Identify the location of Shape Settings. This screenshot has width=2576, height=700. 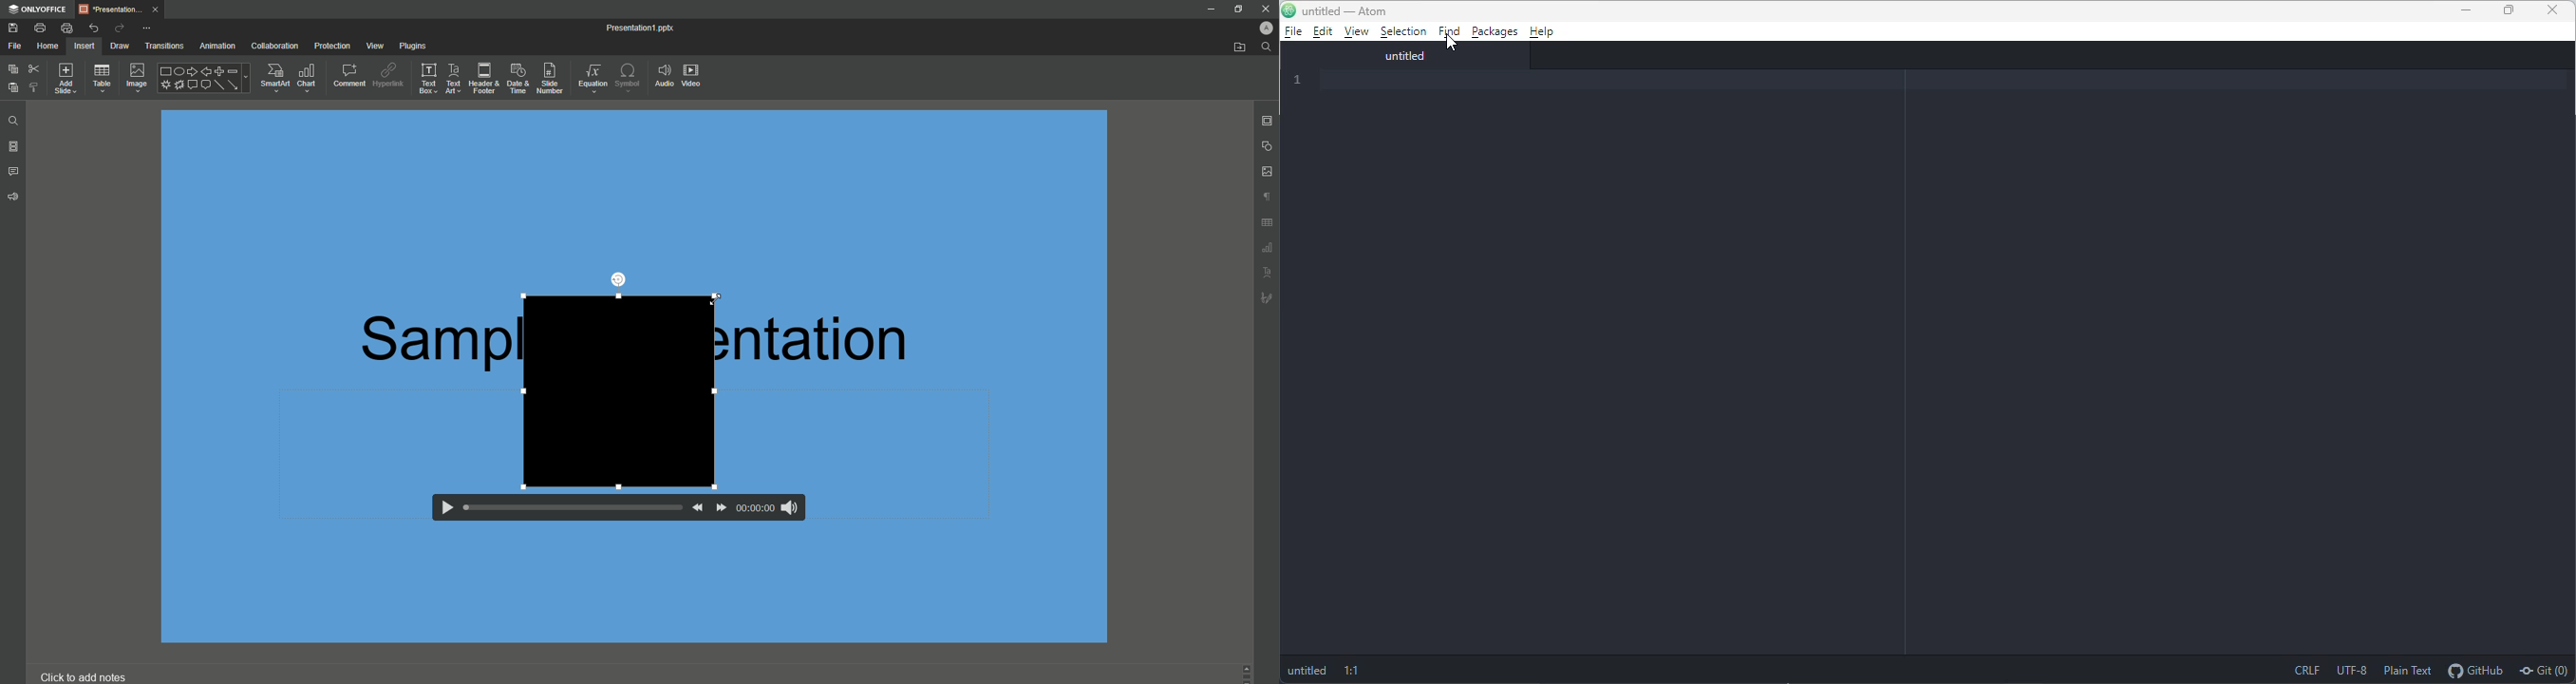
(1268, 147).